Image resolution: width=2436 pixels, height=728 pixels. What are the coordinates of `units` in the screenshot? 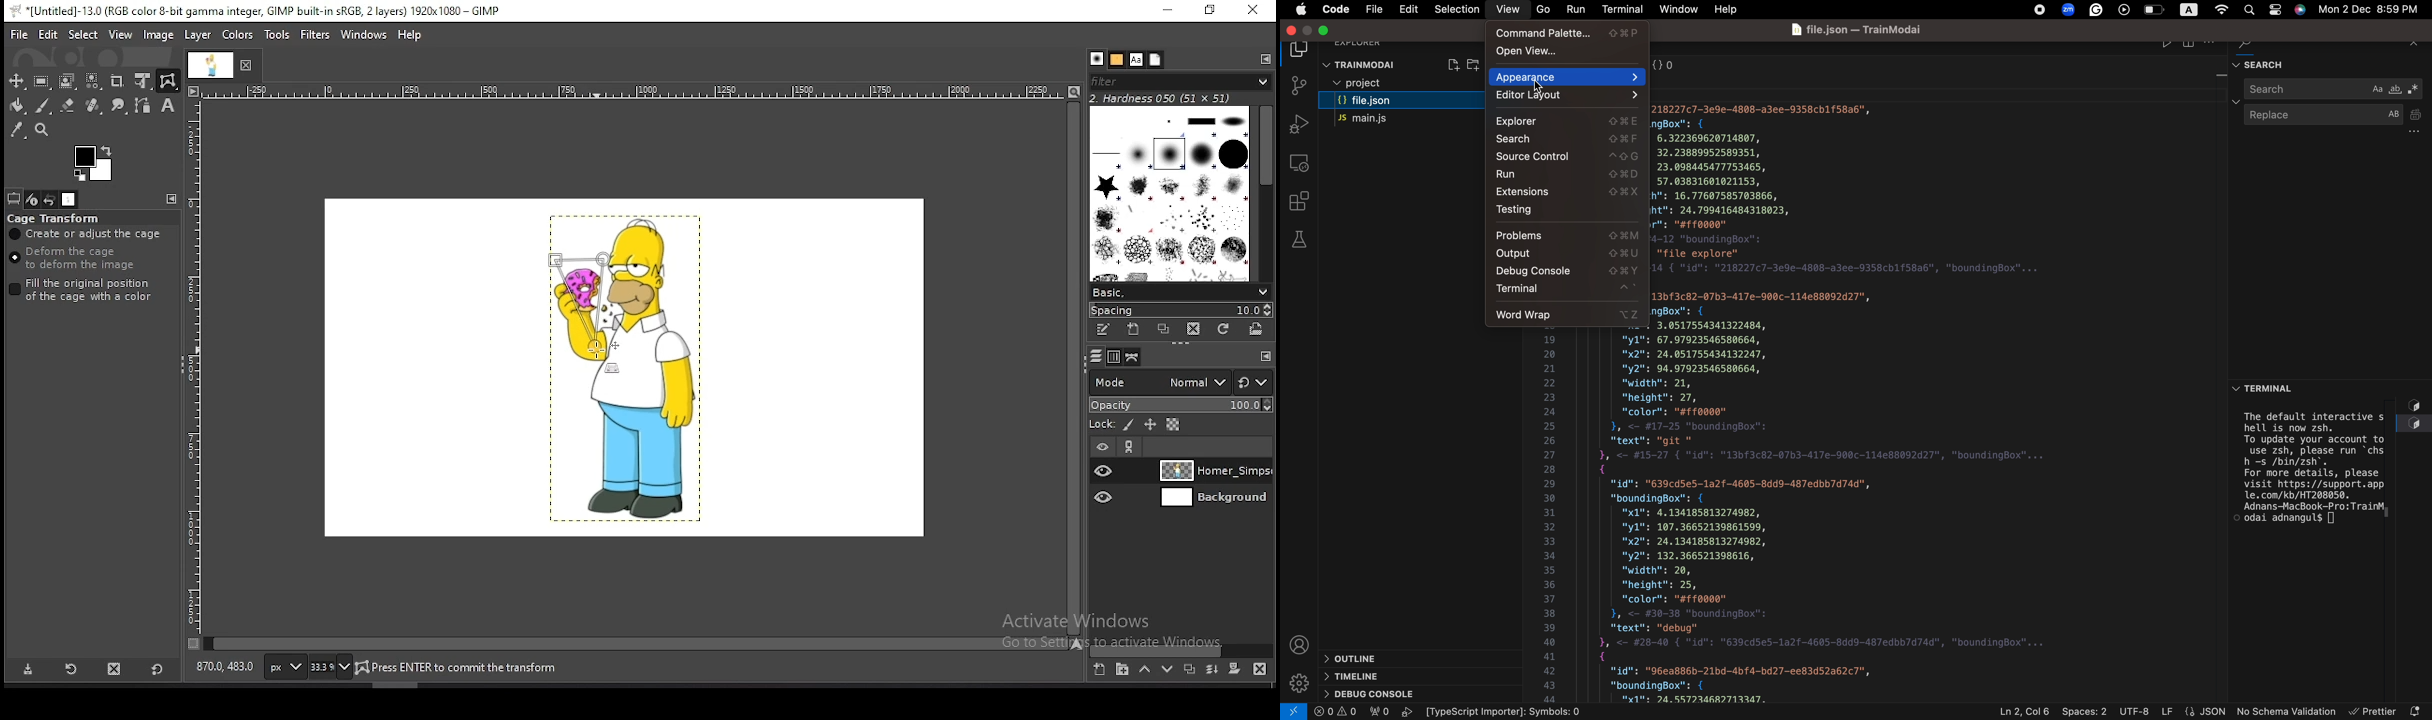 It's located at (283, 668).